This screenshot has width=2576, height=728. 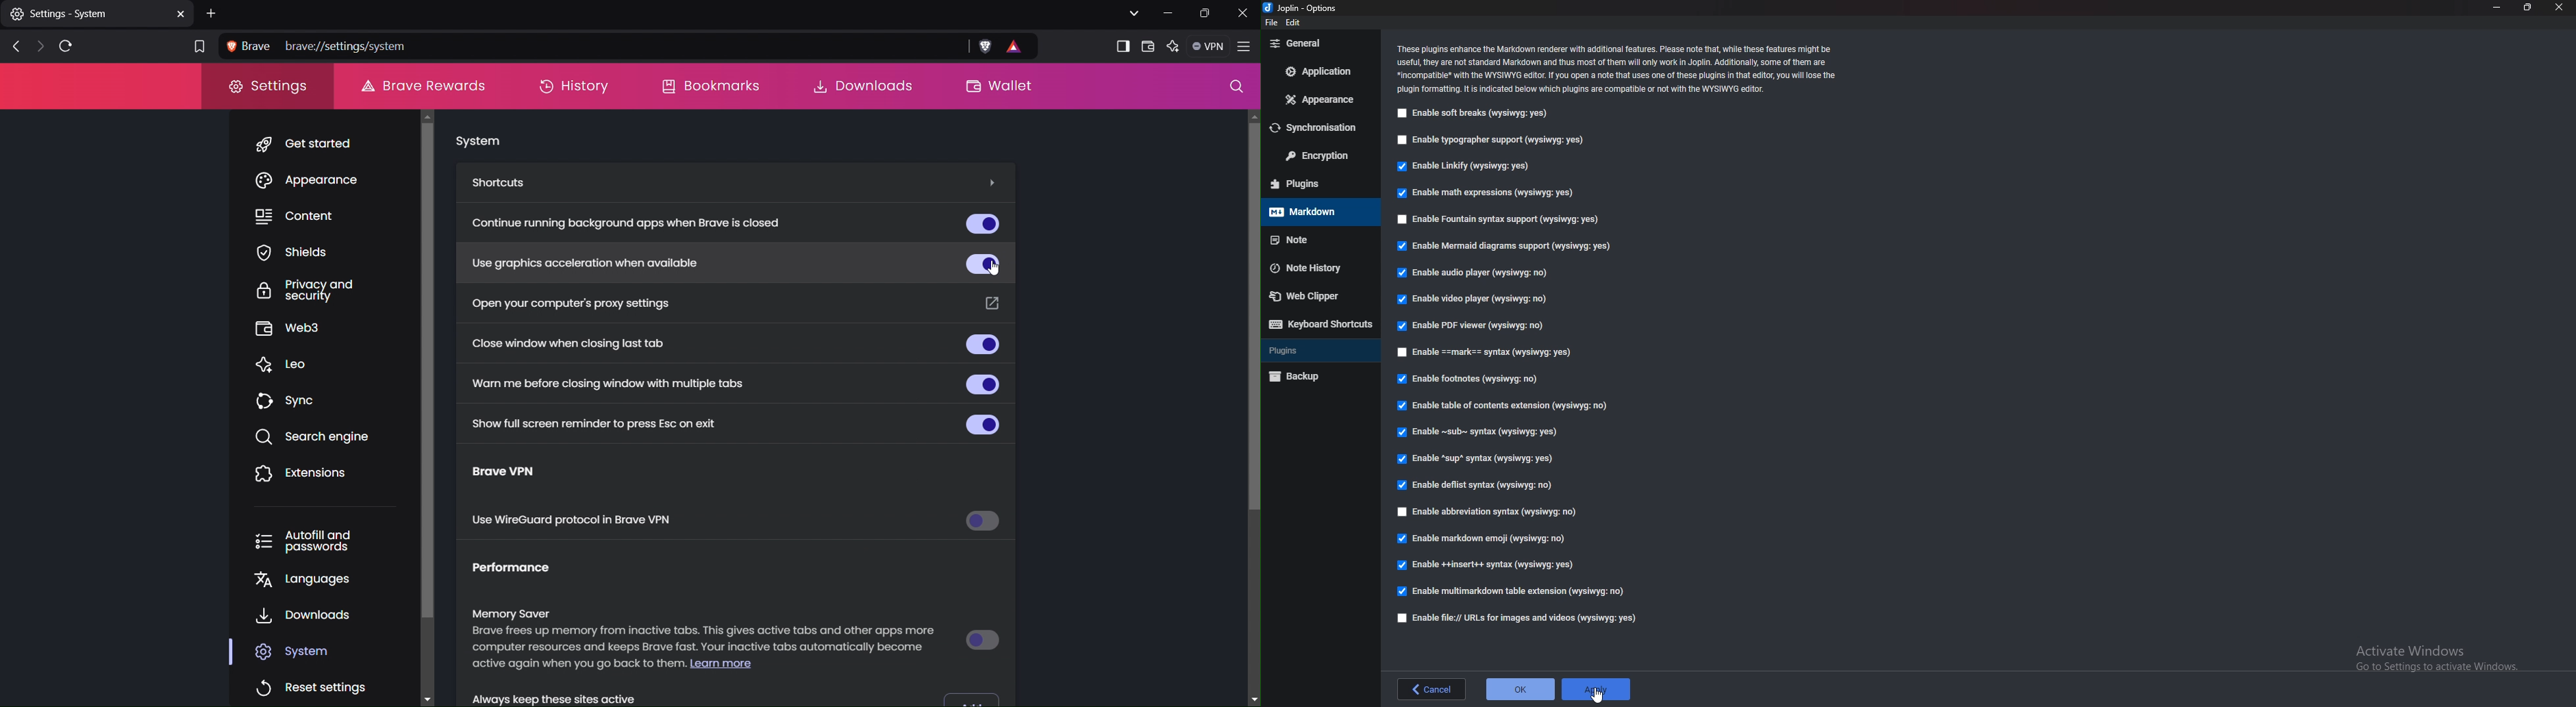 What do you see at coordinates (1316, 99) in the screenshot?
I see `Appearance` at bounding box center [1316, 99].